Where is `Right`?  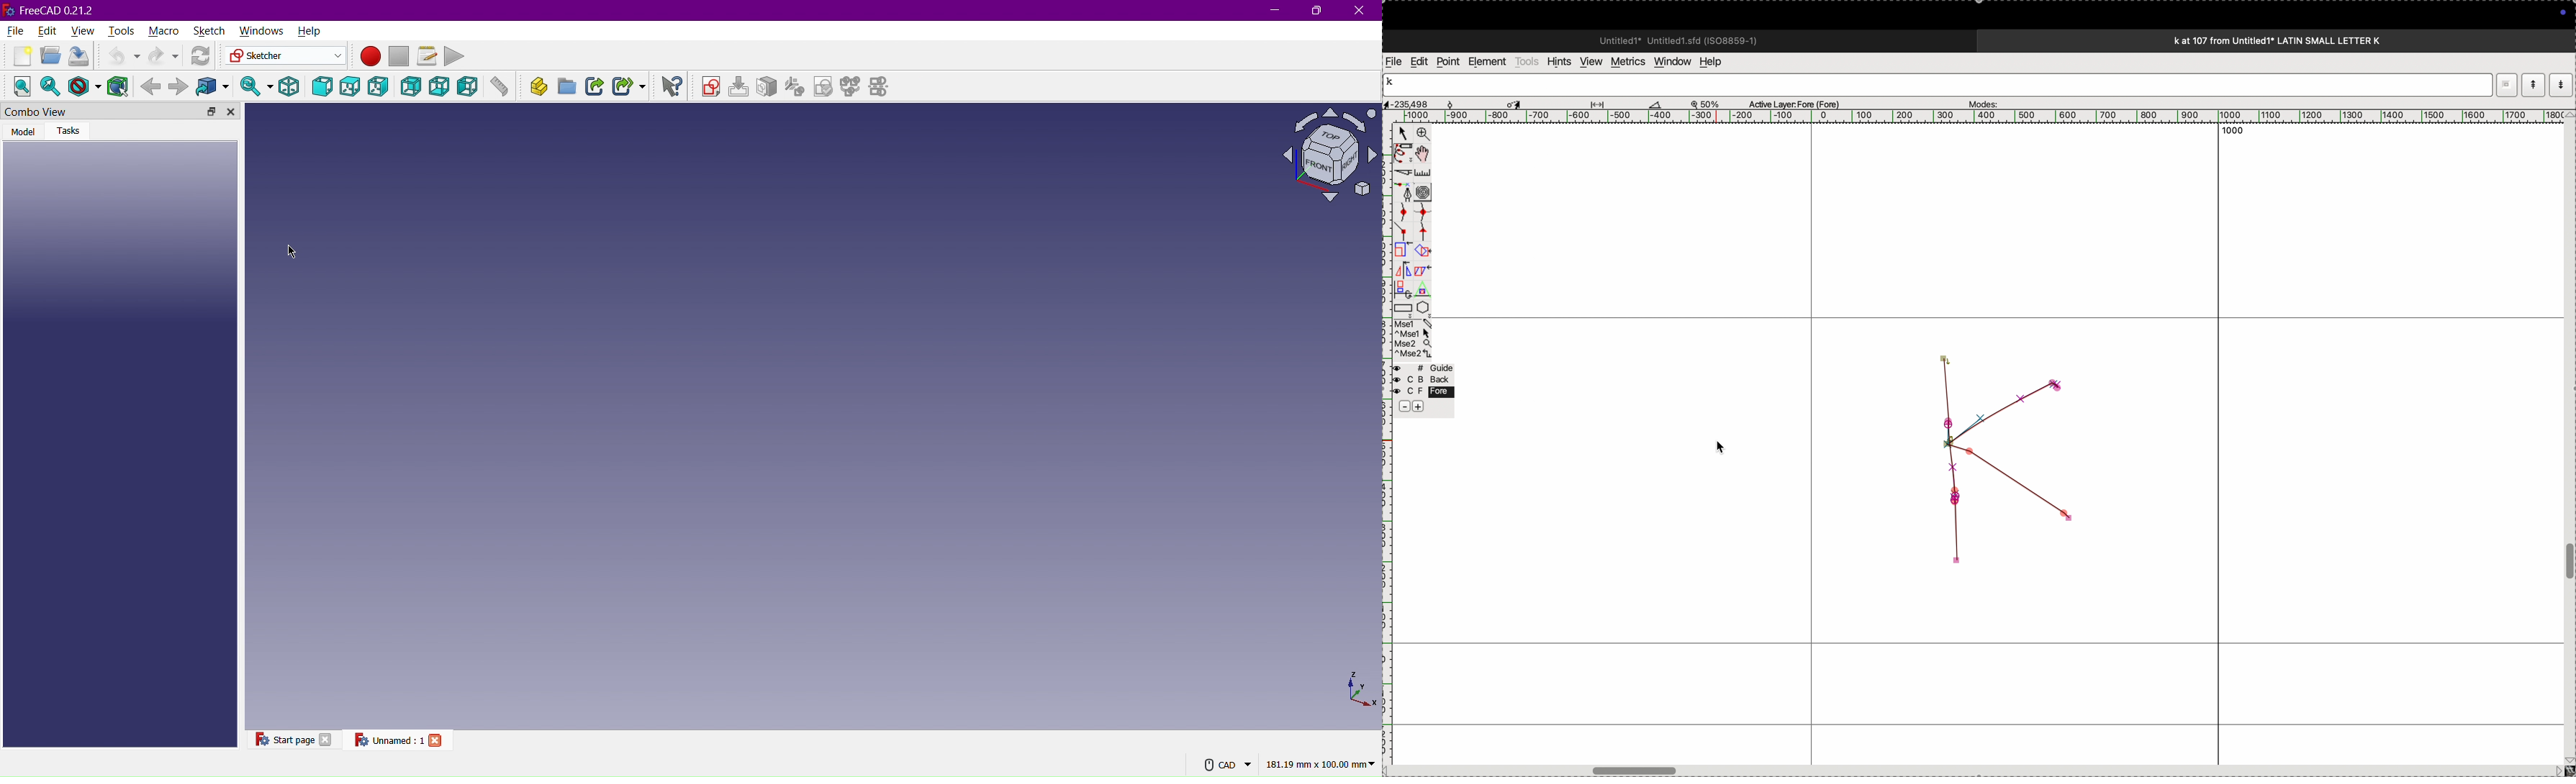
Right is located at coordinates (379, 85).